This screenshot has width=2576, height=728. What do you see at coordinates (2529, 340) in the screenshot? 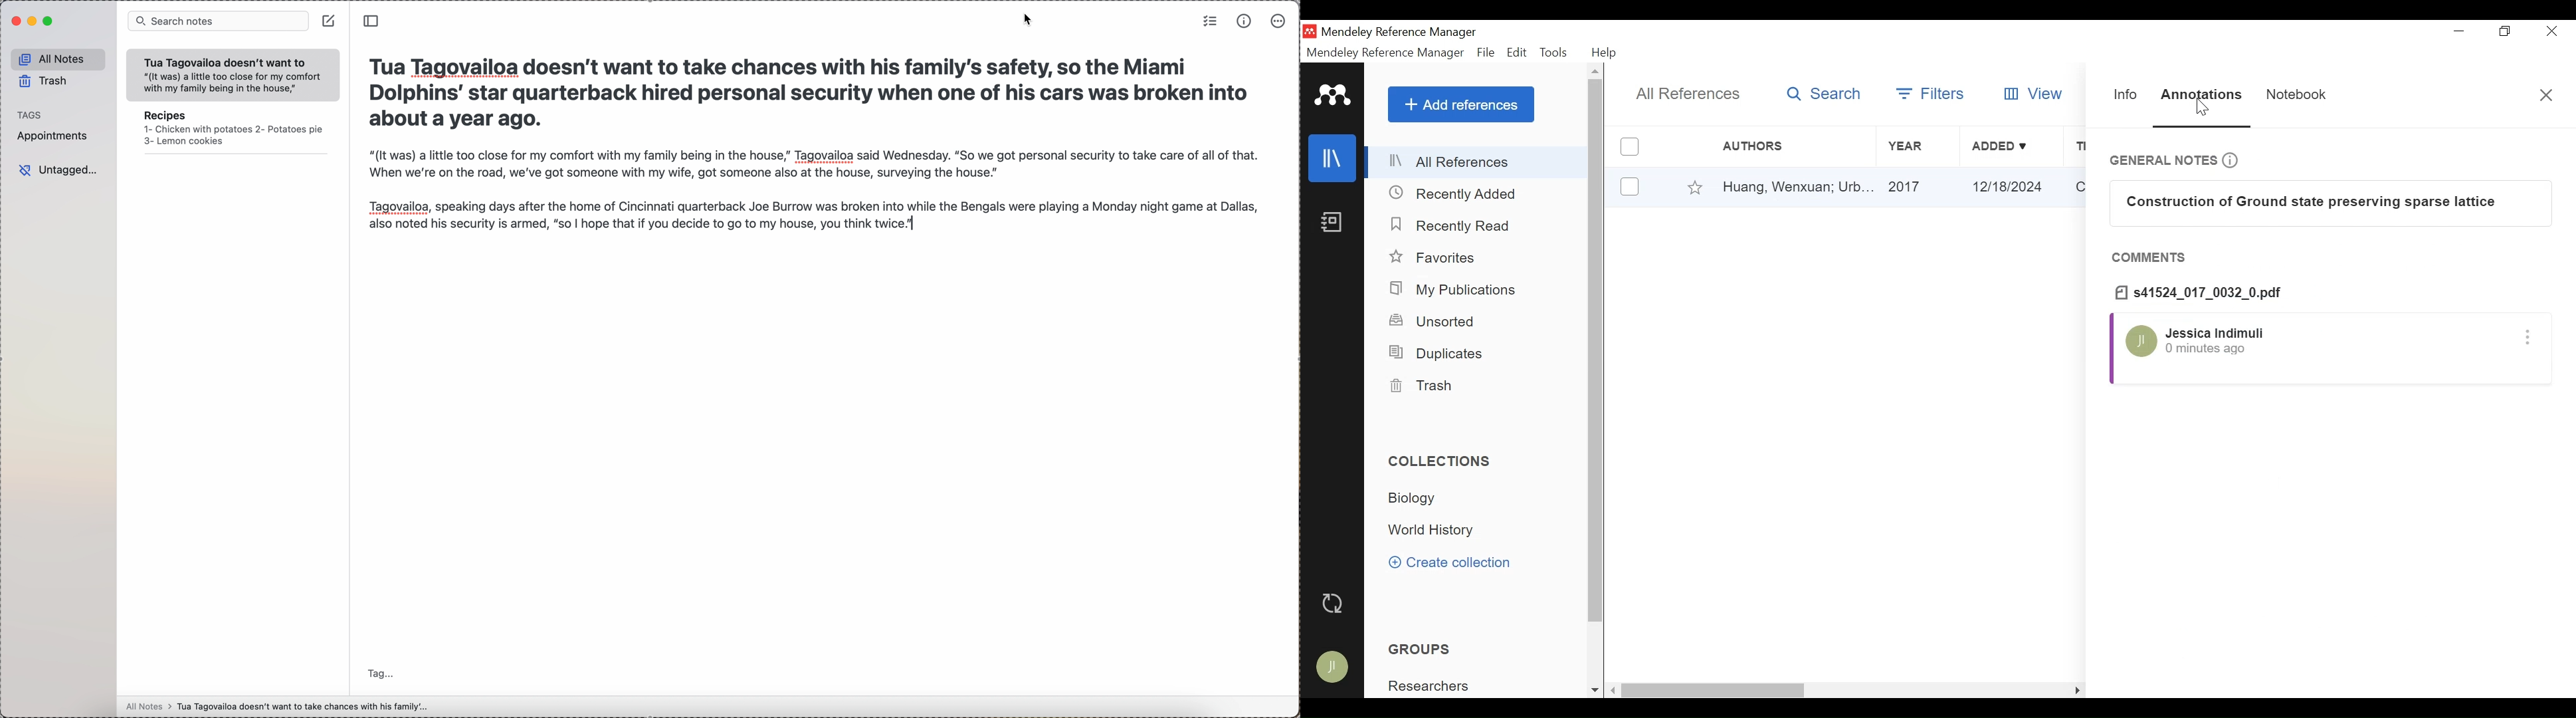
I see `more` at bounding box center [2529, 340].